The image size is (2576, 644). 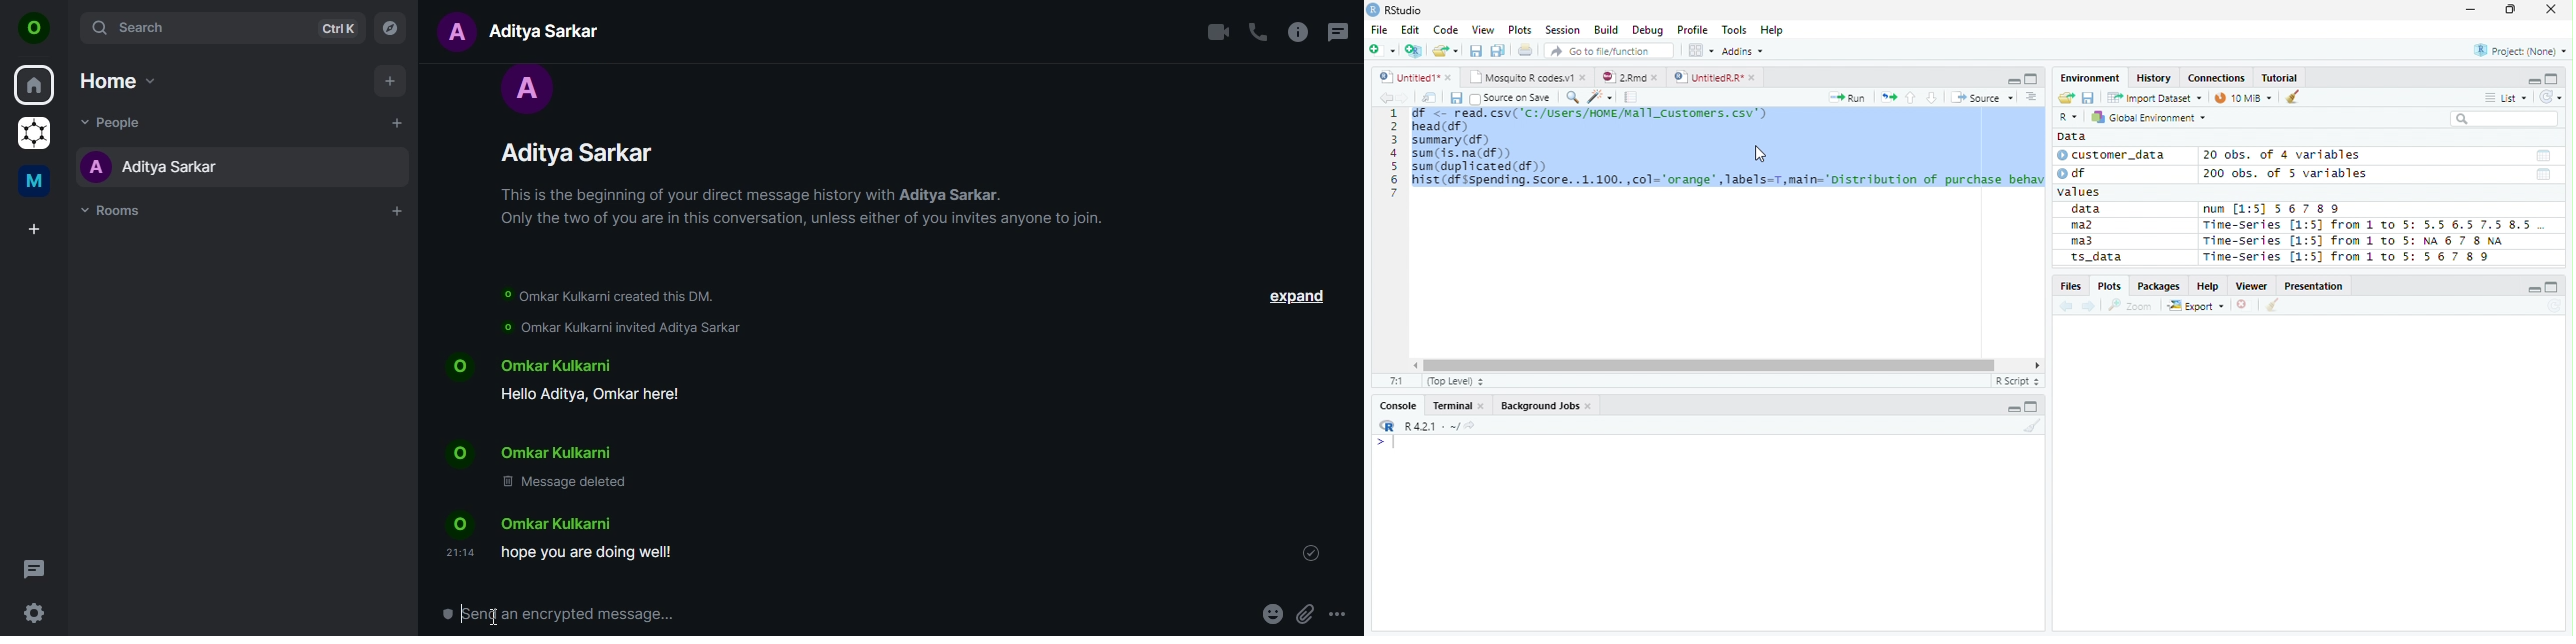 I want to click on search , so click(x=226, y=28).